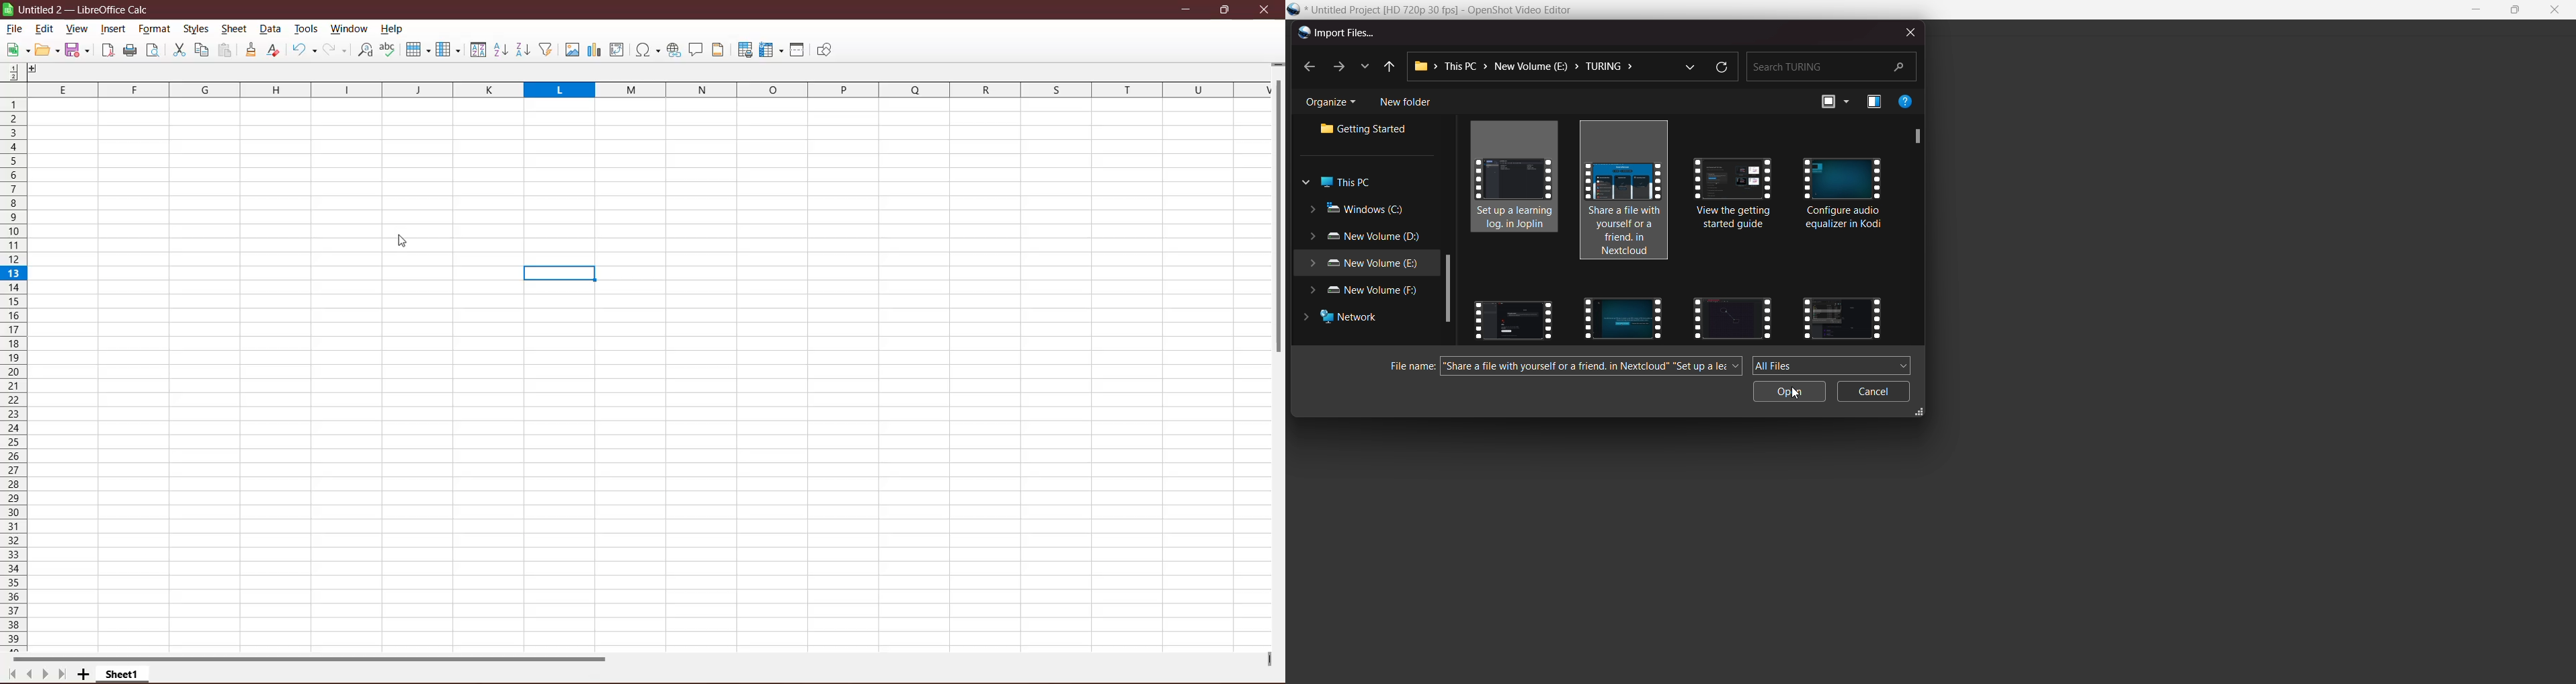 The height and width of the screenshot is (700, 2576). What do you see at coordinates (61, 675) in the screenshot?
I see `Scroll to last page` at bounding box center [61, 675].